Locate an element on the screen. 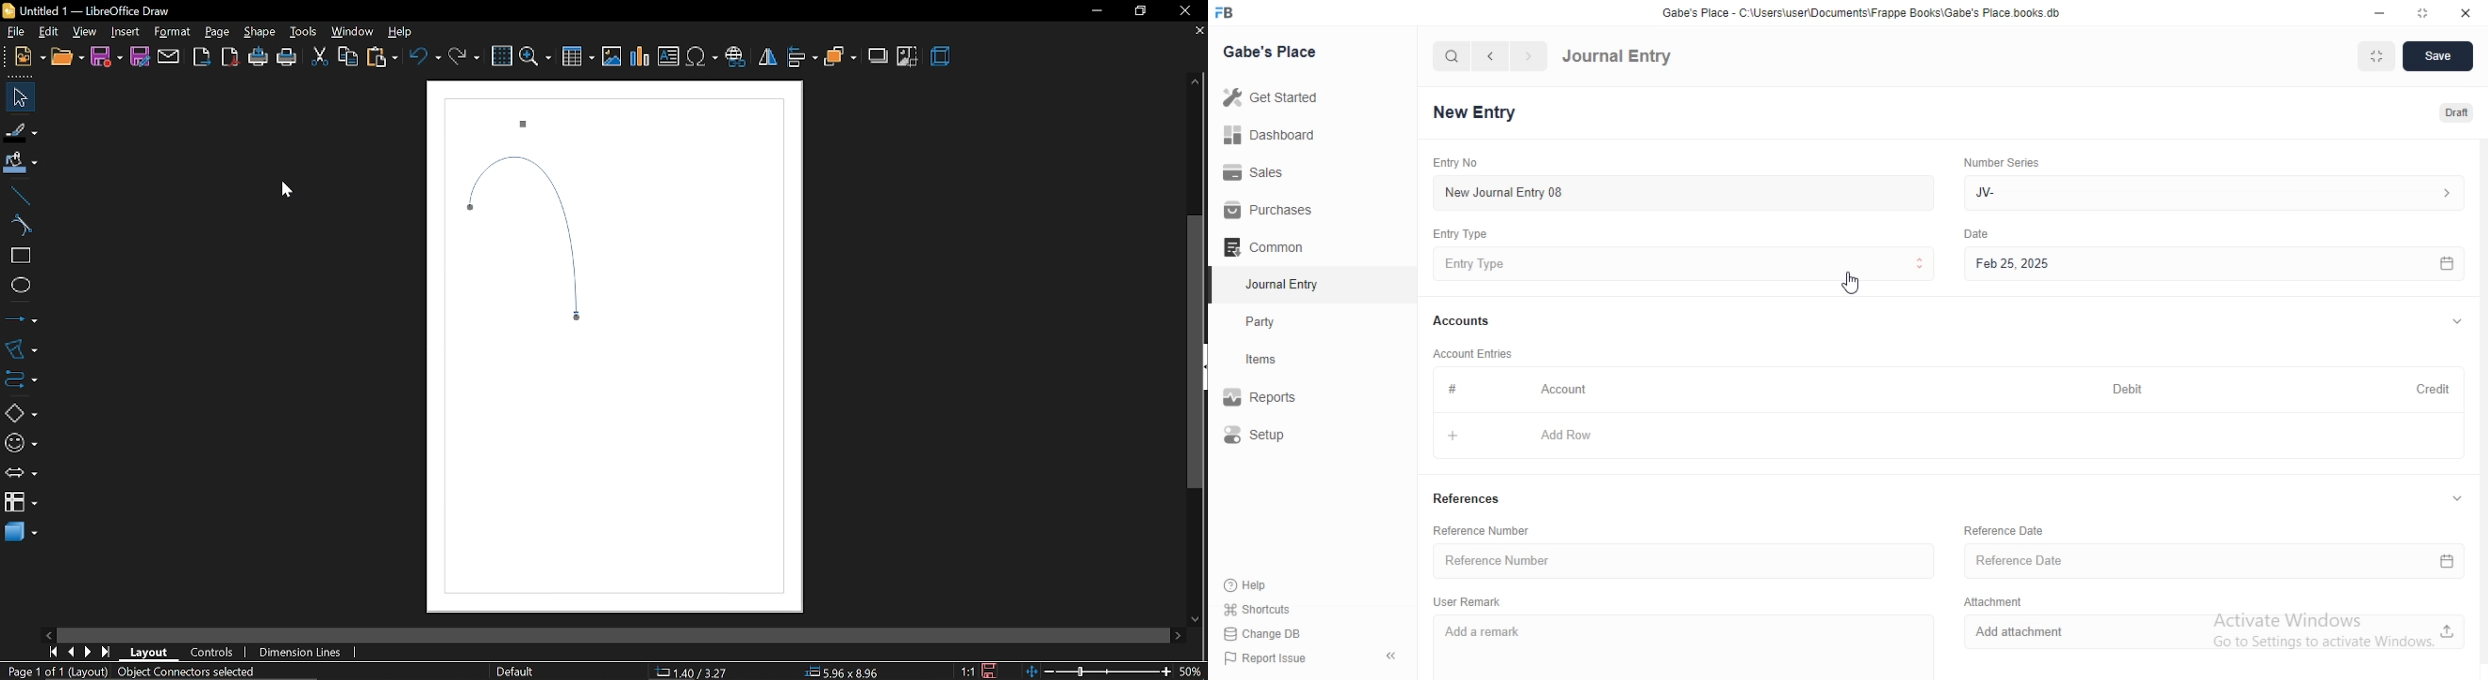 This screenshot has width=2492, height=700. close is located at coordinates (2464, 11).